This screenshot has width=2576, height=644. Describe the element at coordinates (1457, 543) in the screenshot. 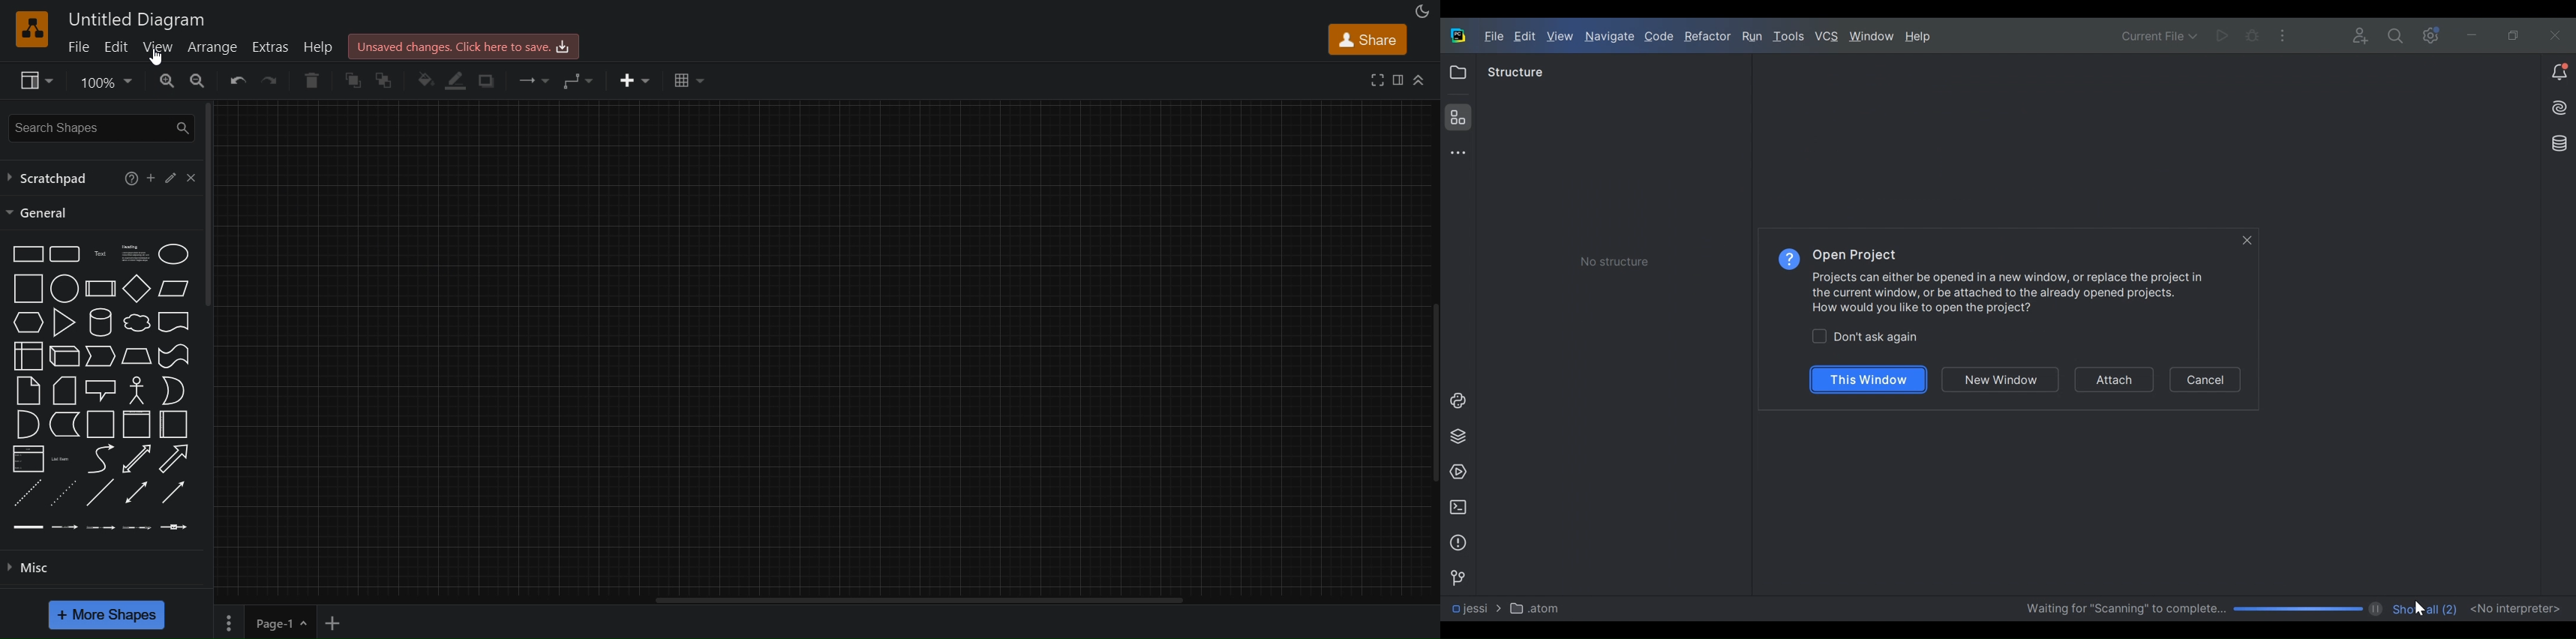

I see `Problem` at that location.